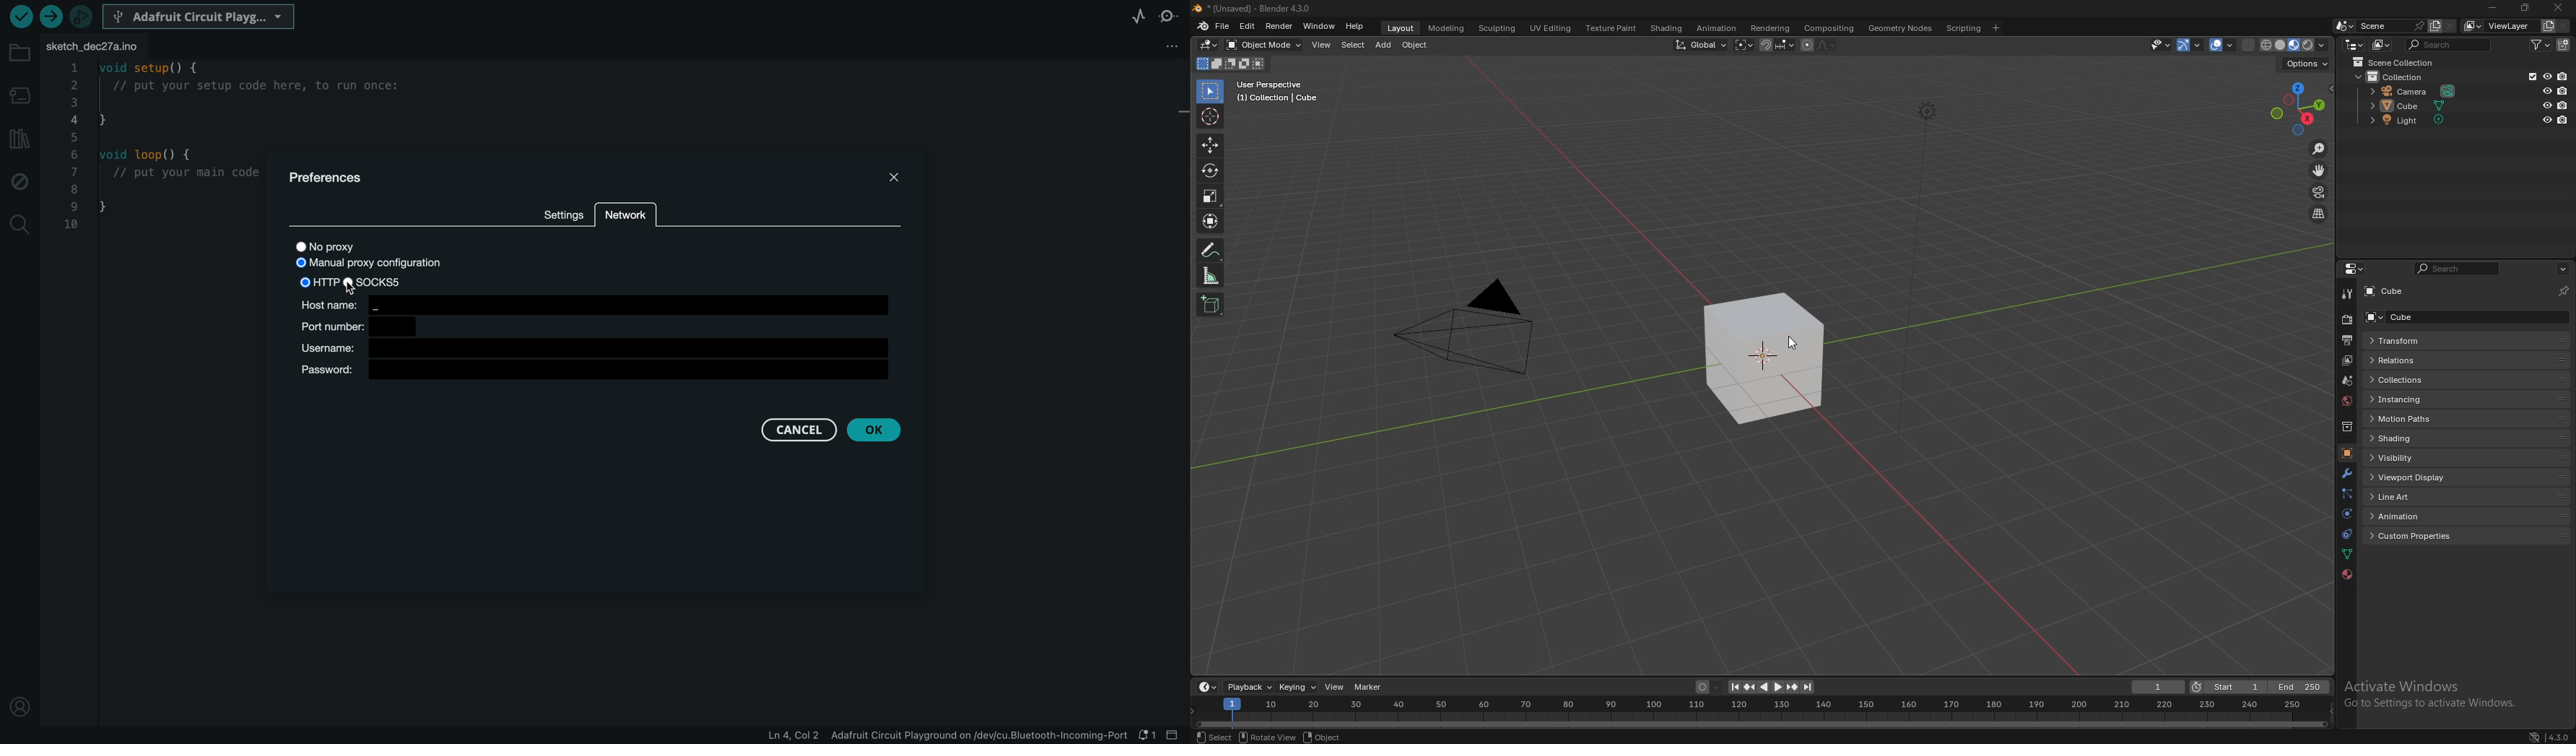 The image size is (2576, 756). Describe the element at coordinates (2563, 45) in the screenshot. I see `add collection` at that location.